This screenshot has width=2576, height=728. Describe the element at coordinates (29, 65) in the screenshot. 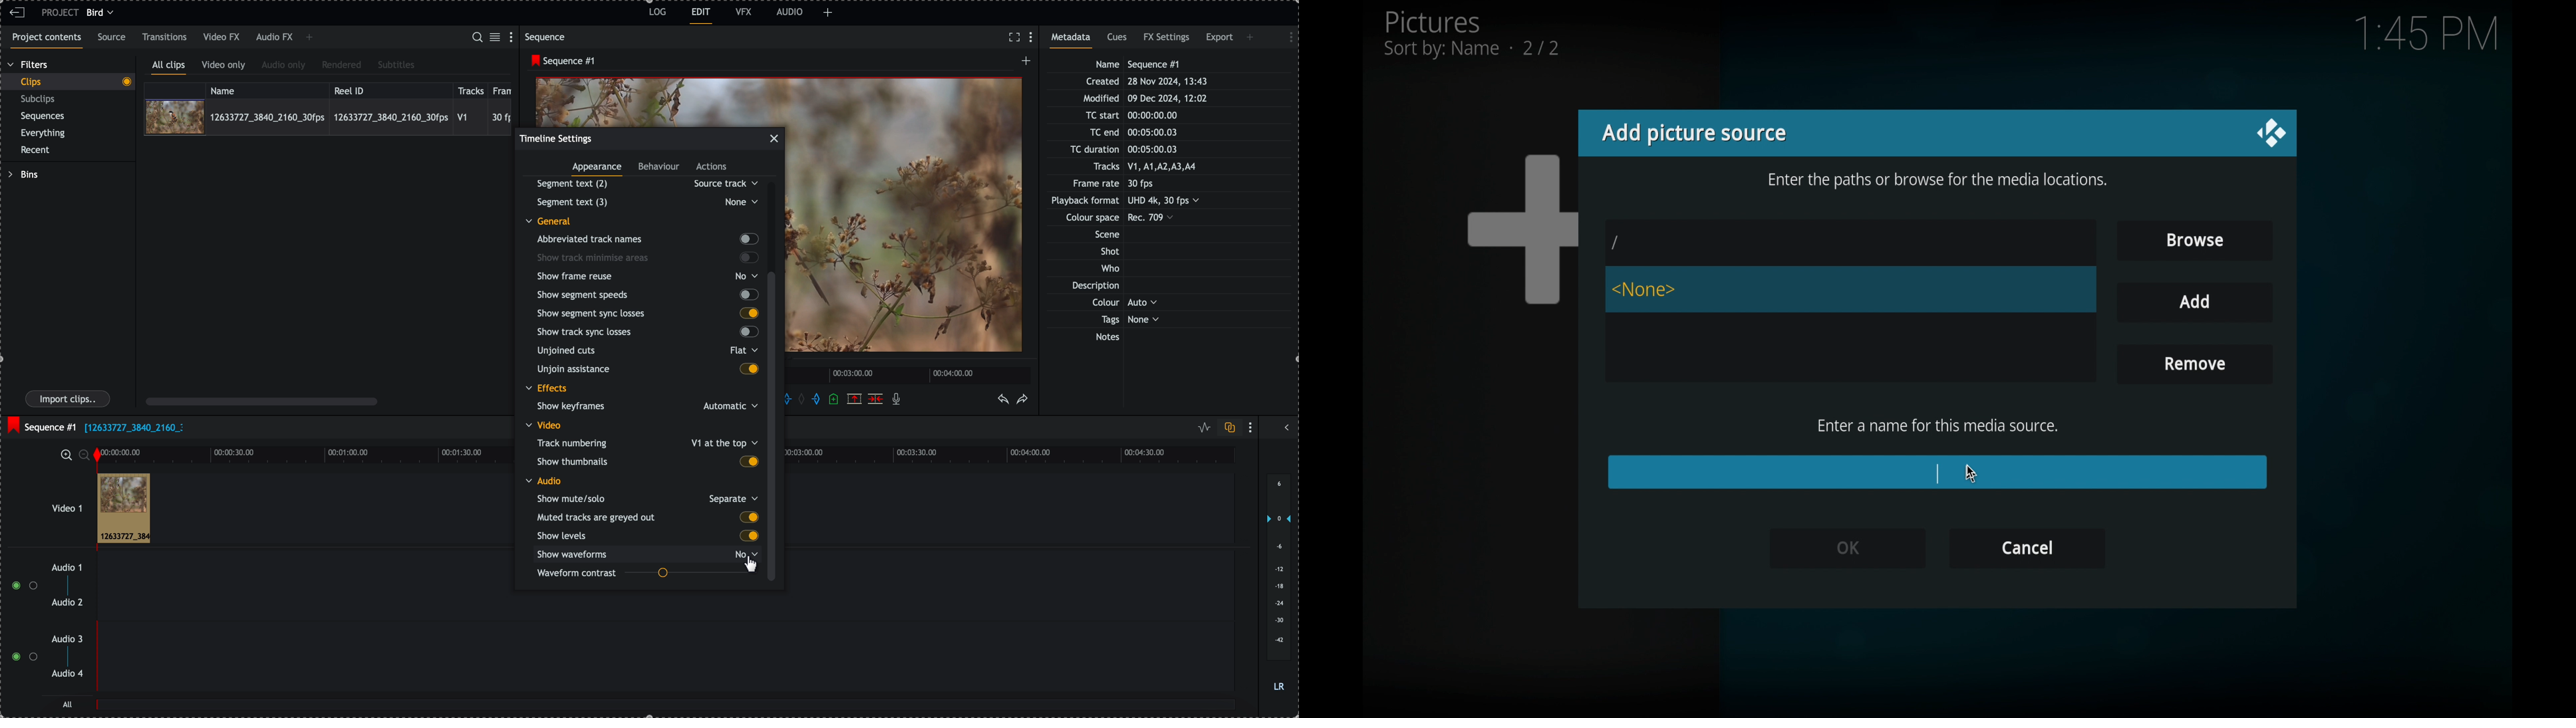

I see `filters` at that location.